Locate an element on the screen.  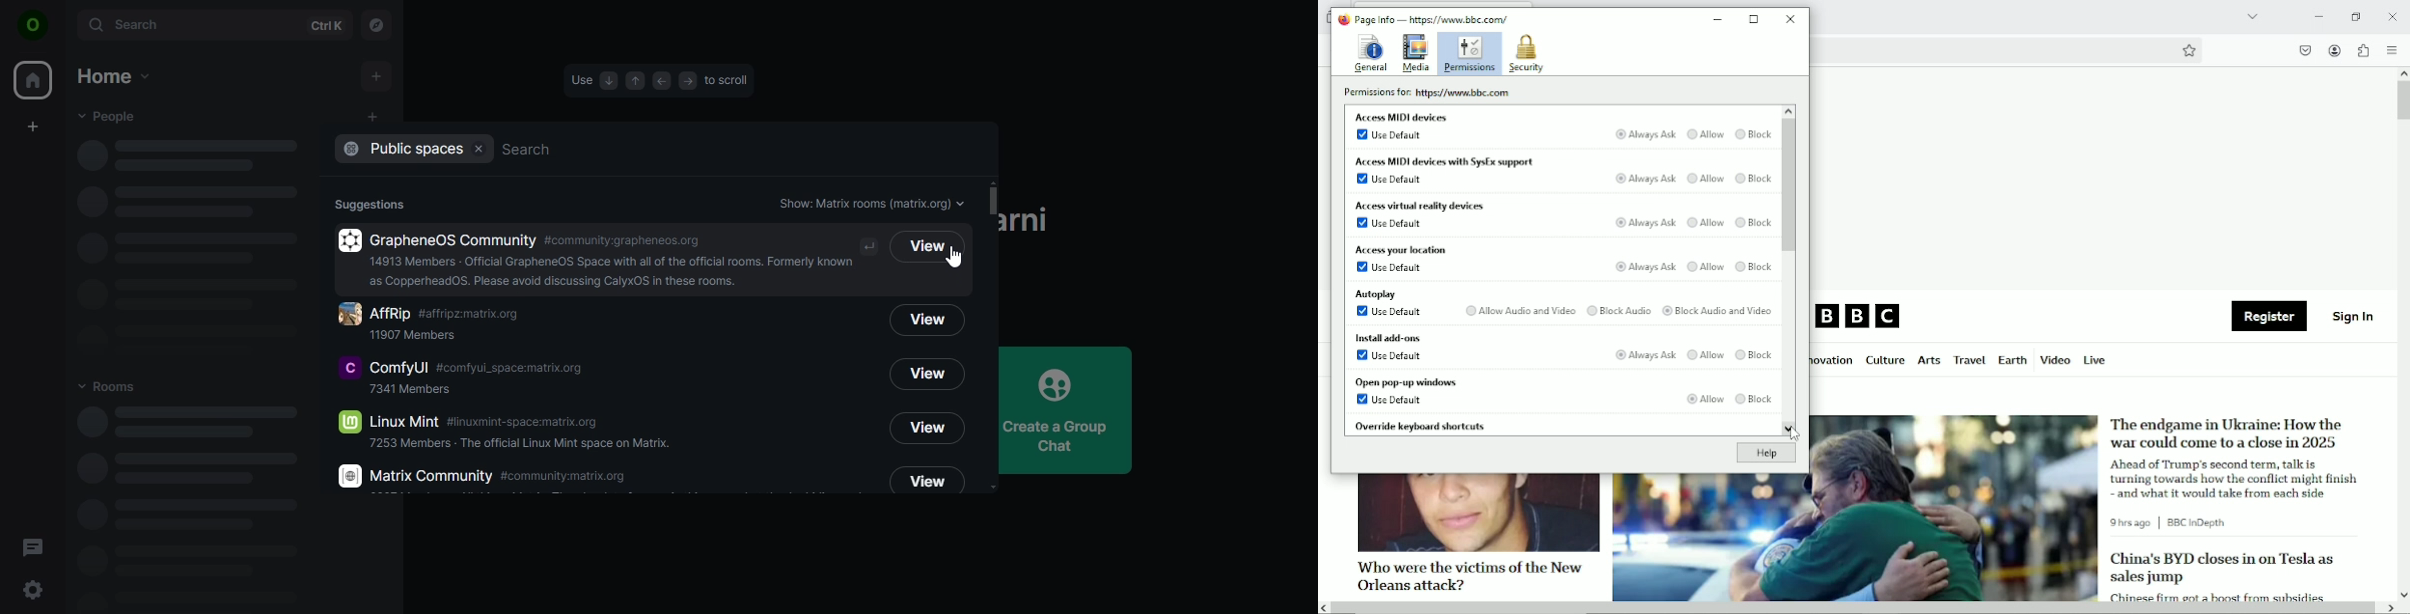
public rooms is located at coordinates (416, 151).